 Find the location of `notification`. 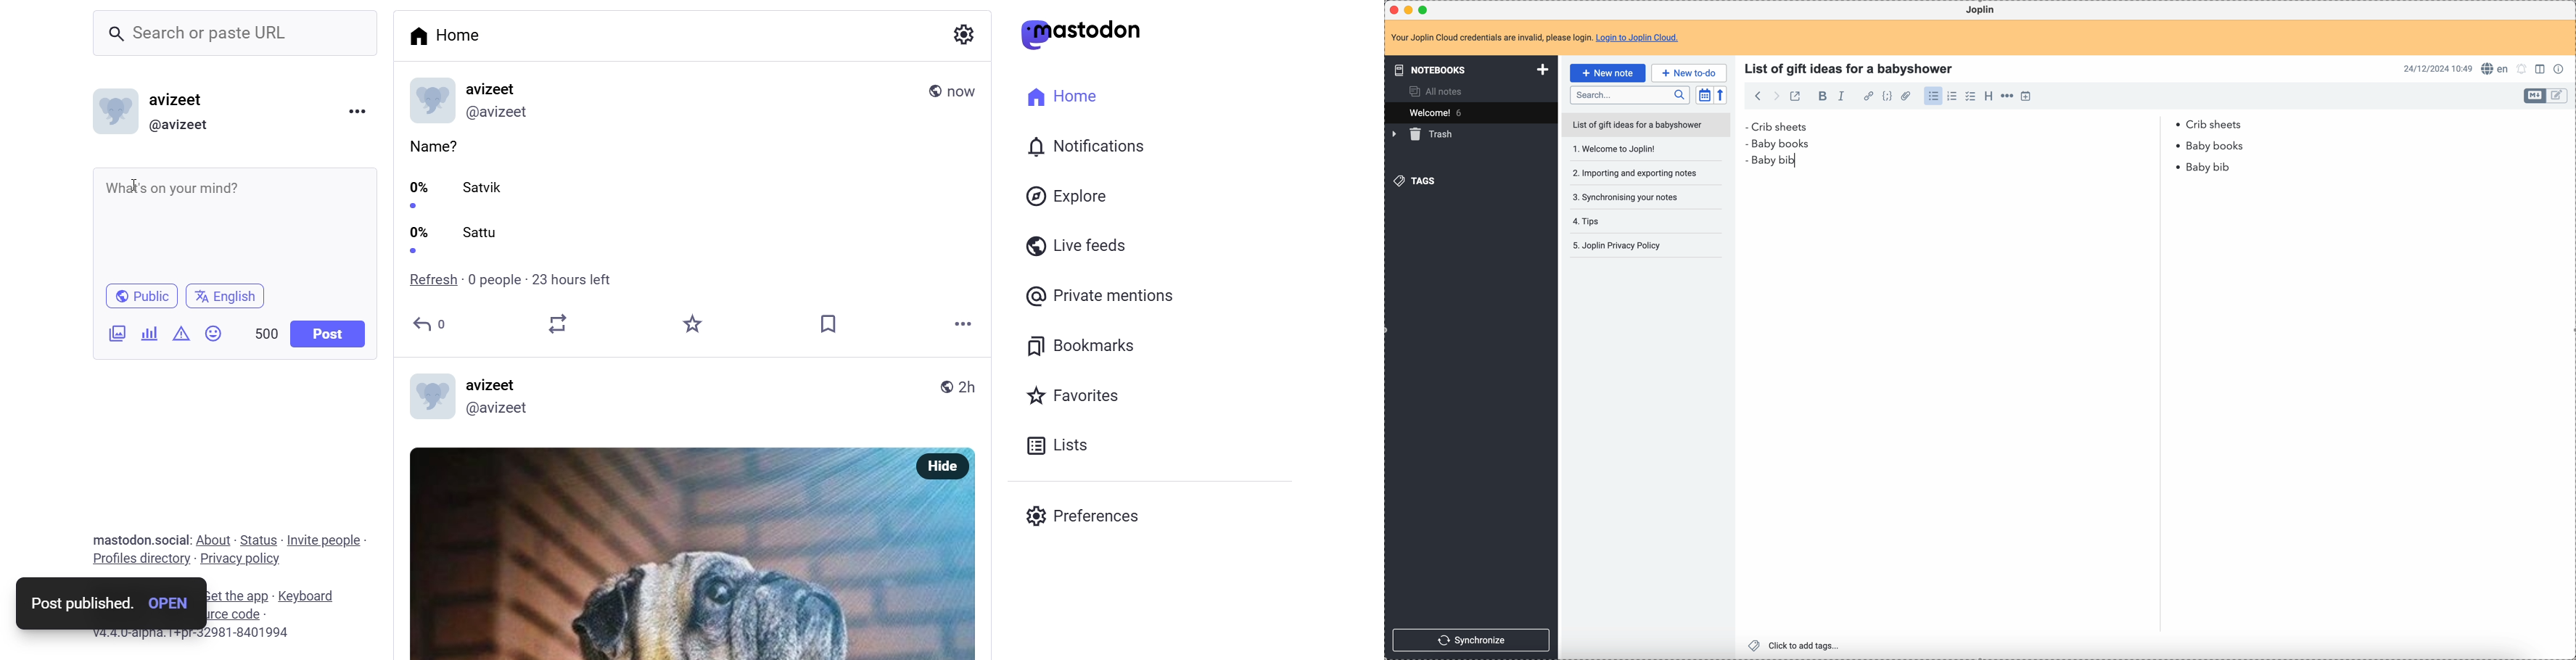

notification is located at coordinates (1084, 148).